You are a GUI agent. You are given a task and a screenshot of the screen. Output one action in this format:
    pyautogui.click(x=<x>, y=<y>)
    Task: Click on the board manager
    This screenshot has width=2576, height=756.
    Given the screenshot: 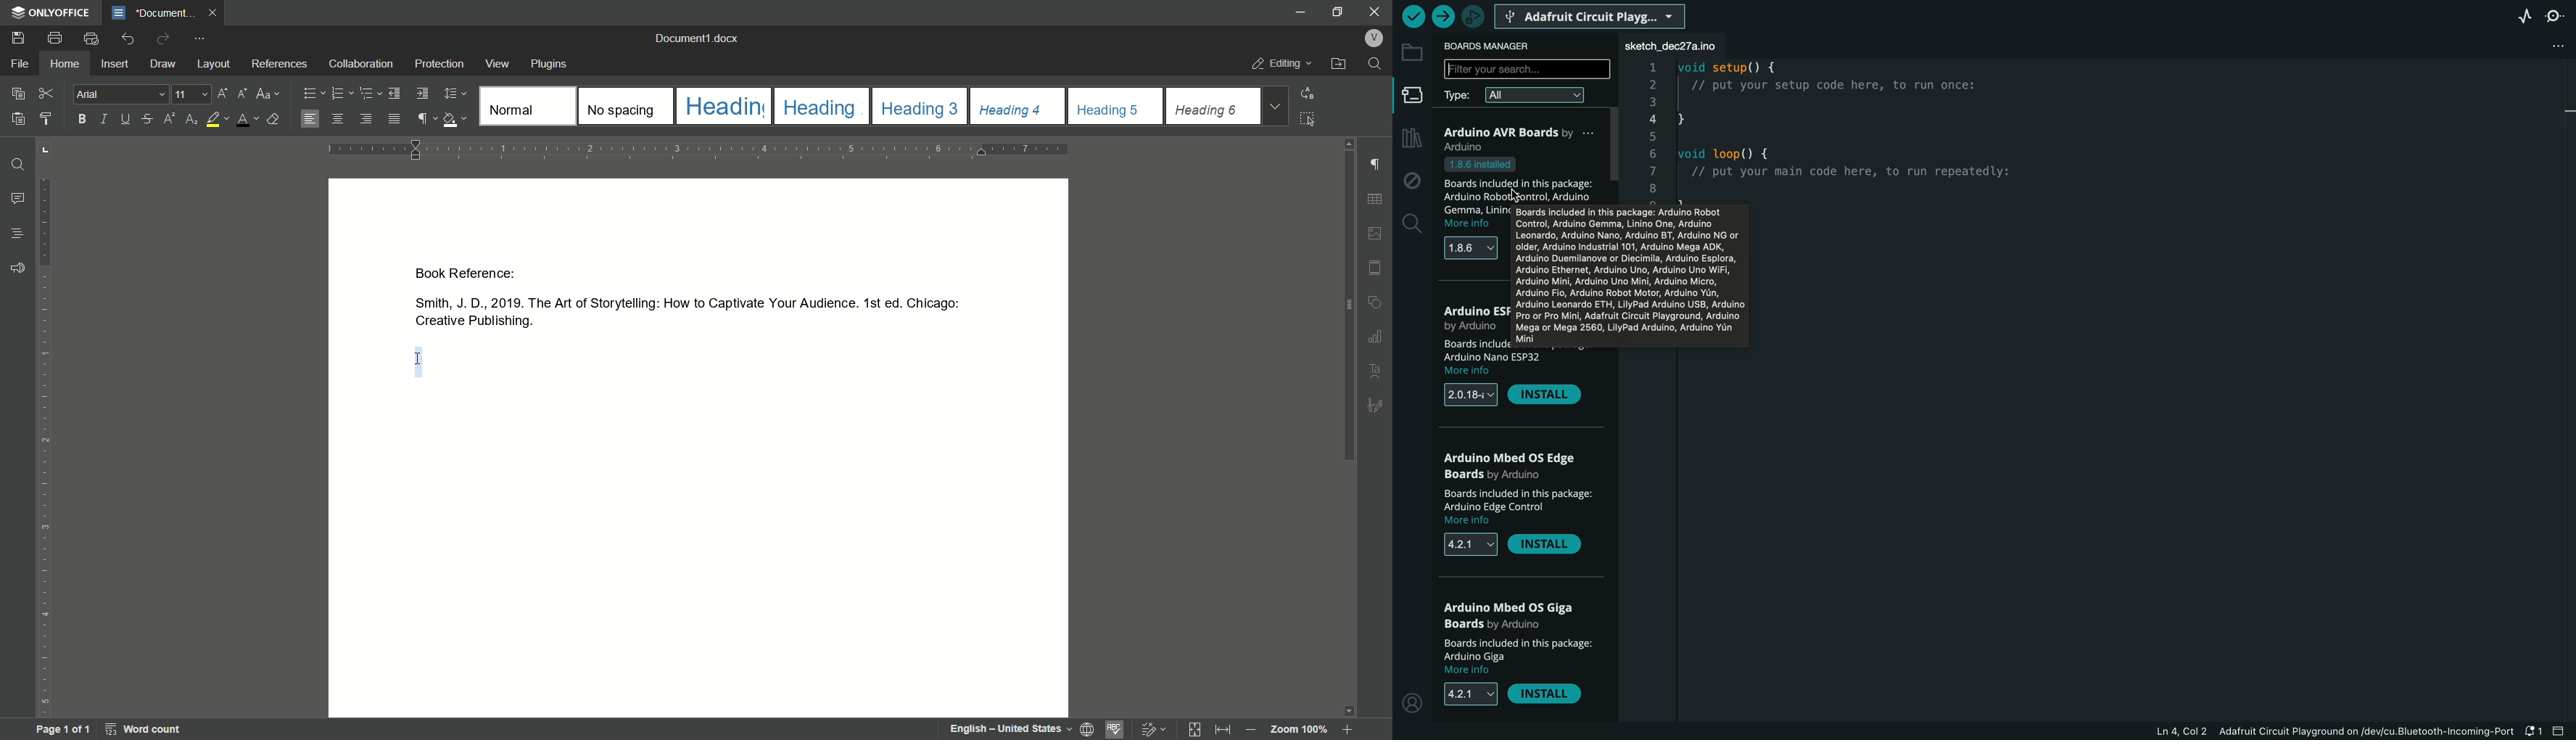 What is the action you would take?
    pyautogui.click(x=1496, y=46)
    